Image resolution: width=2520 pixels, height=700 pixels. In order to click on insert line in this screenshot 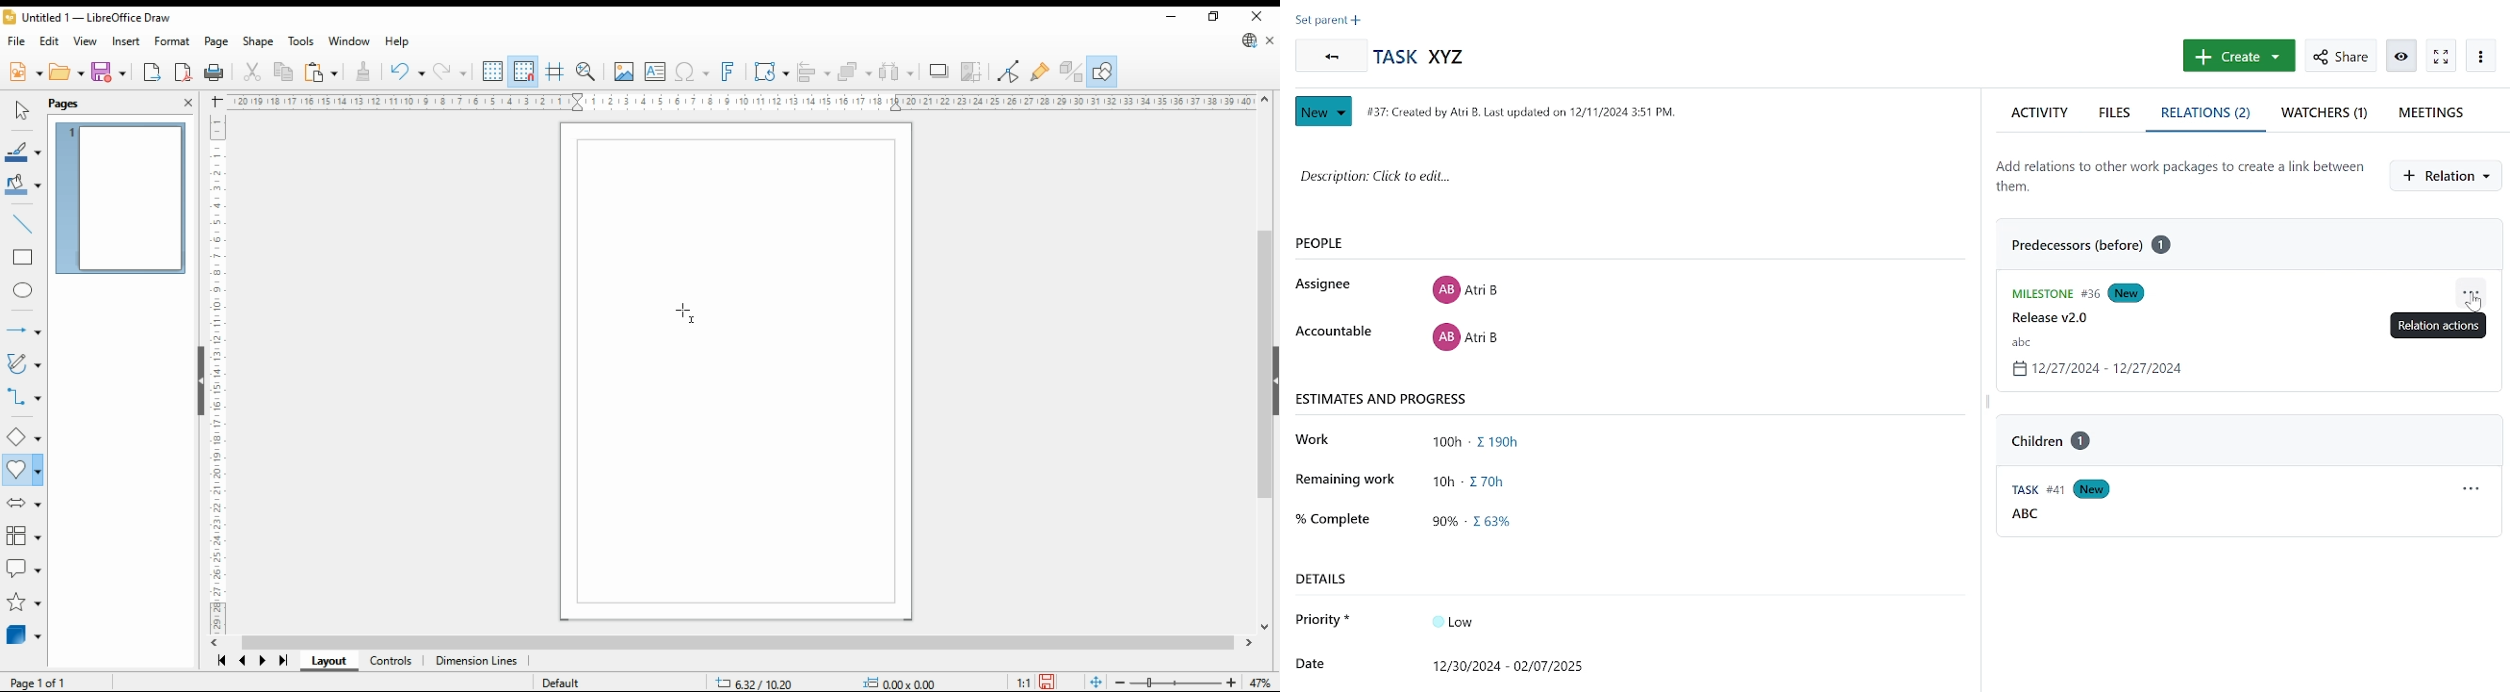, I will do `click(23, 222)`.